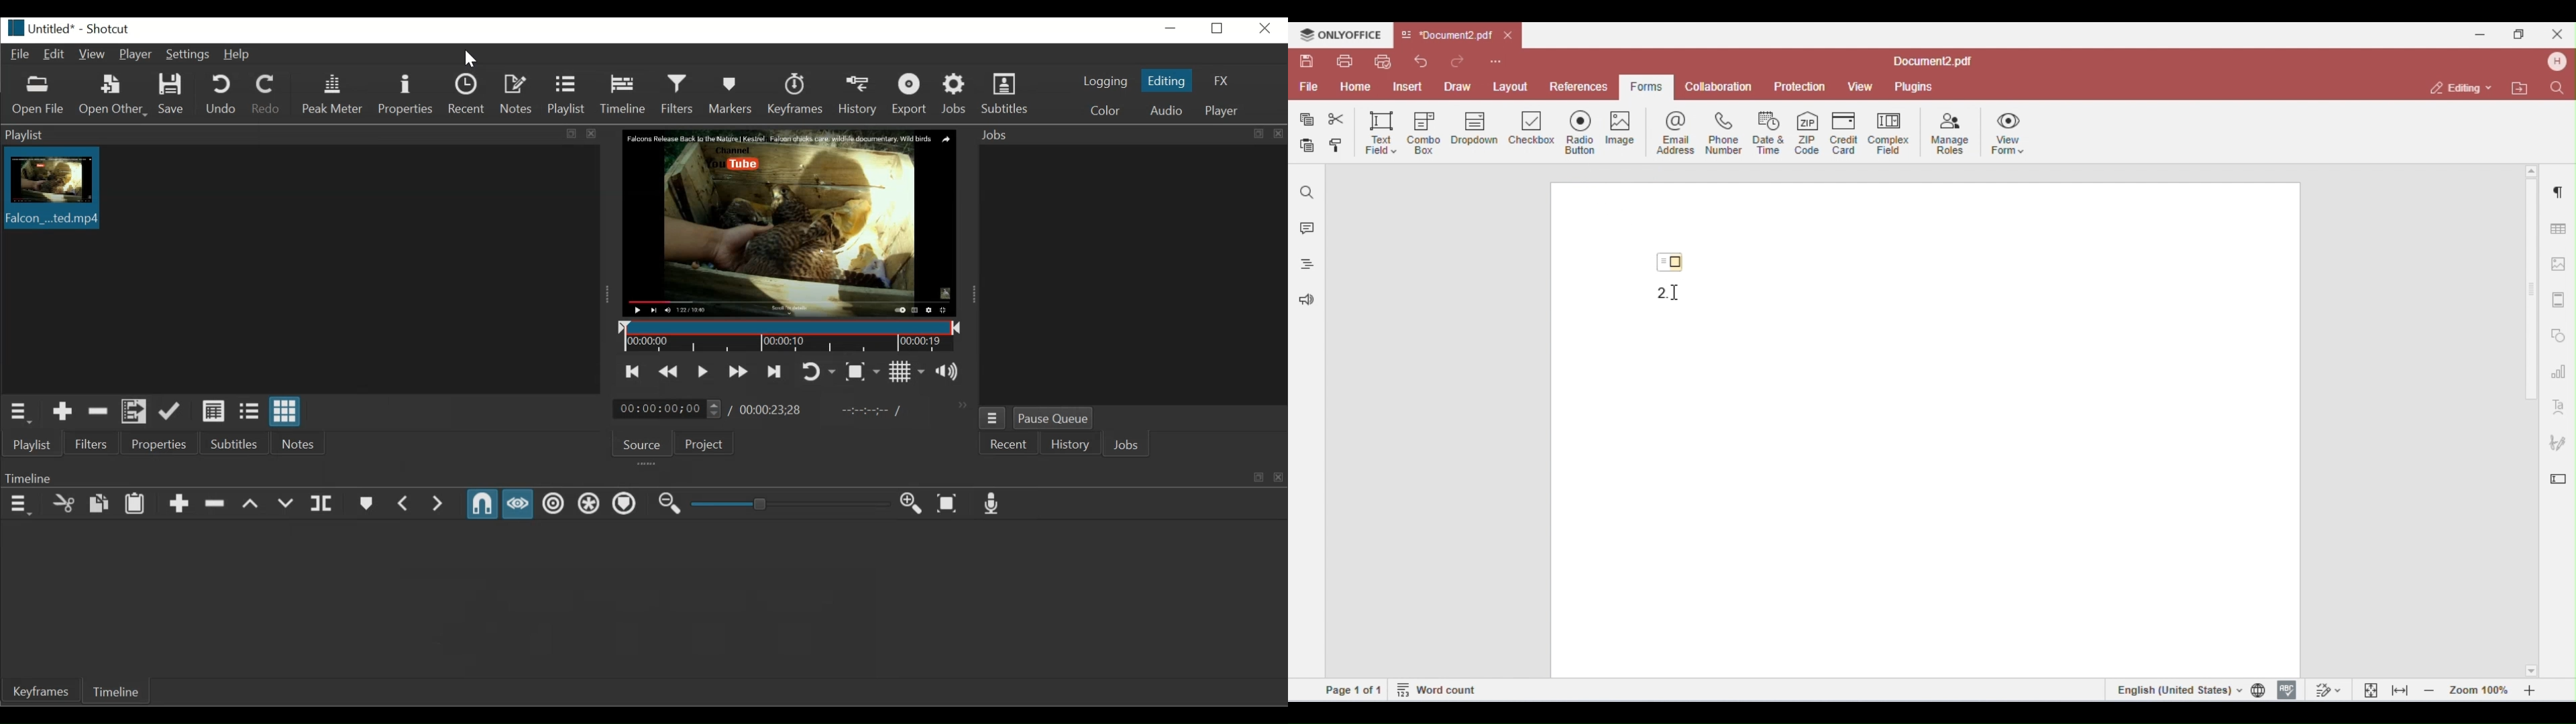 Image resolution: width=2576 pixels, height=728 pixels. I want to click on Pointer, so click(472, 58).